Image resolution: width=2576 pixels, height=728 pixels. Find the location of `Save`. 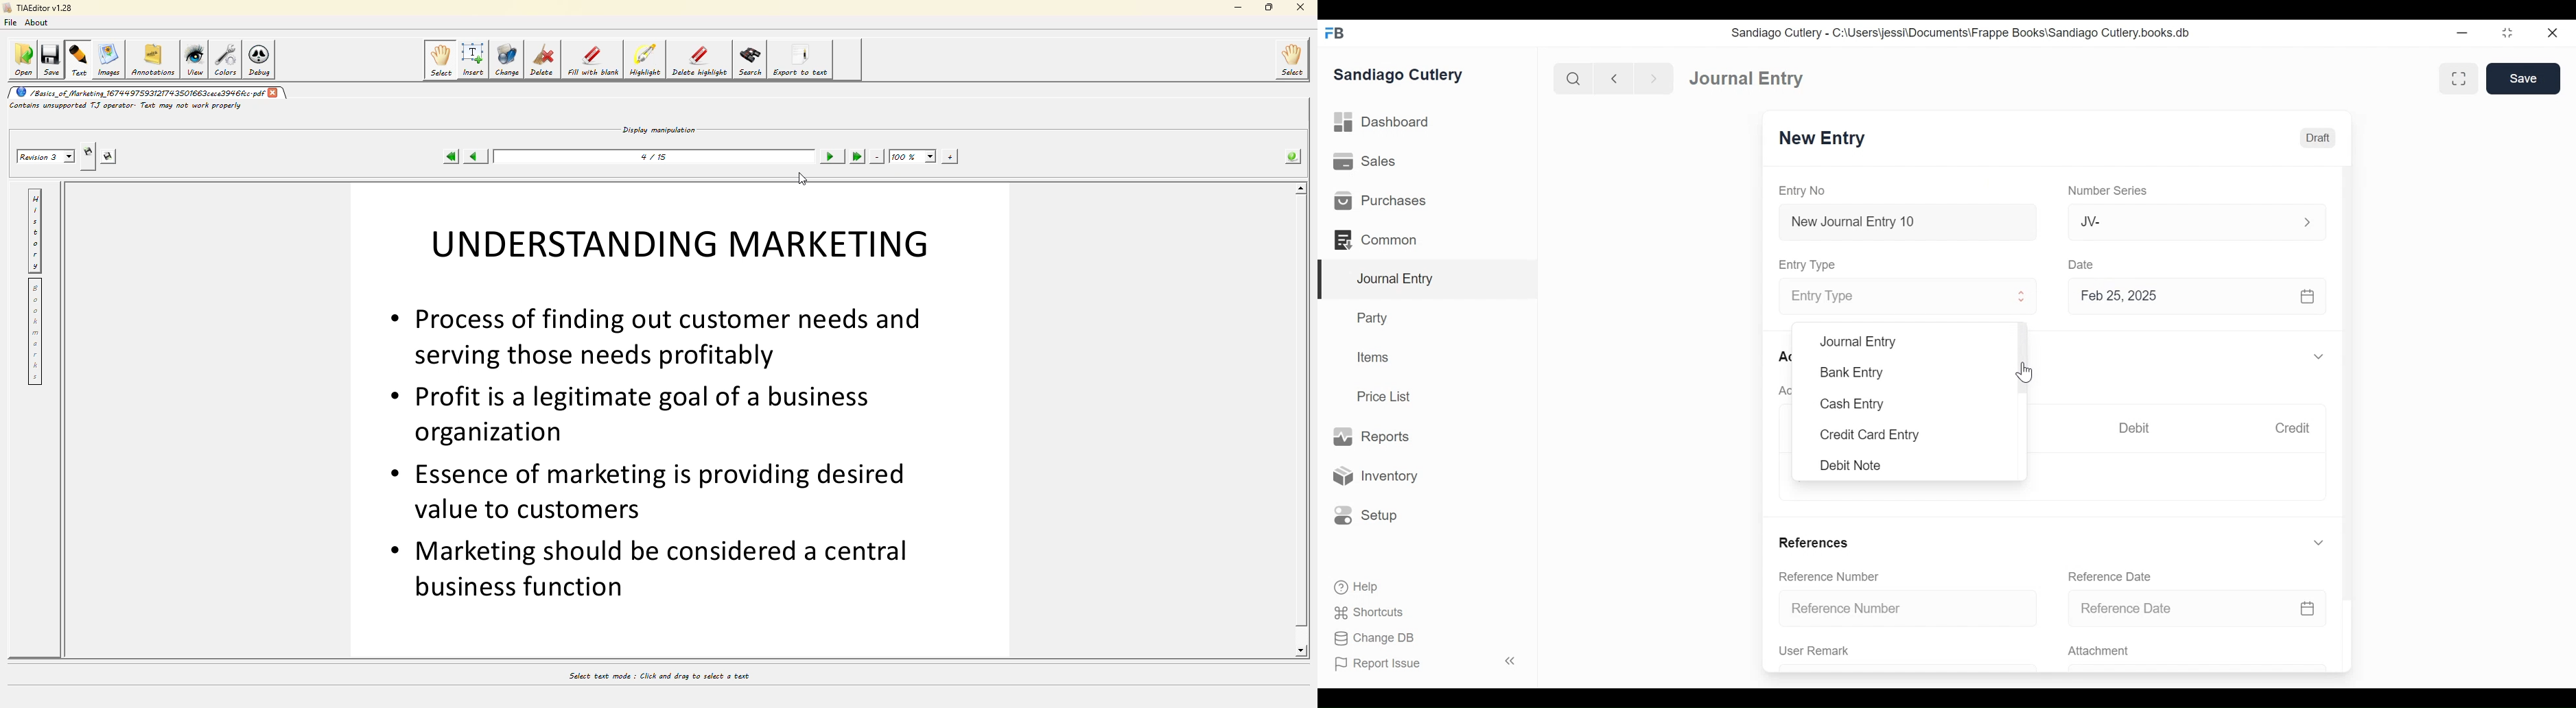

Save is located at coordinates (2524, 79).